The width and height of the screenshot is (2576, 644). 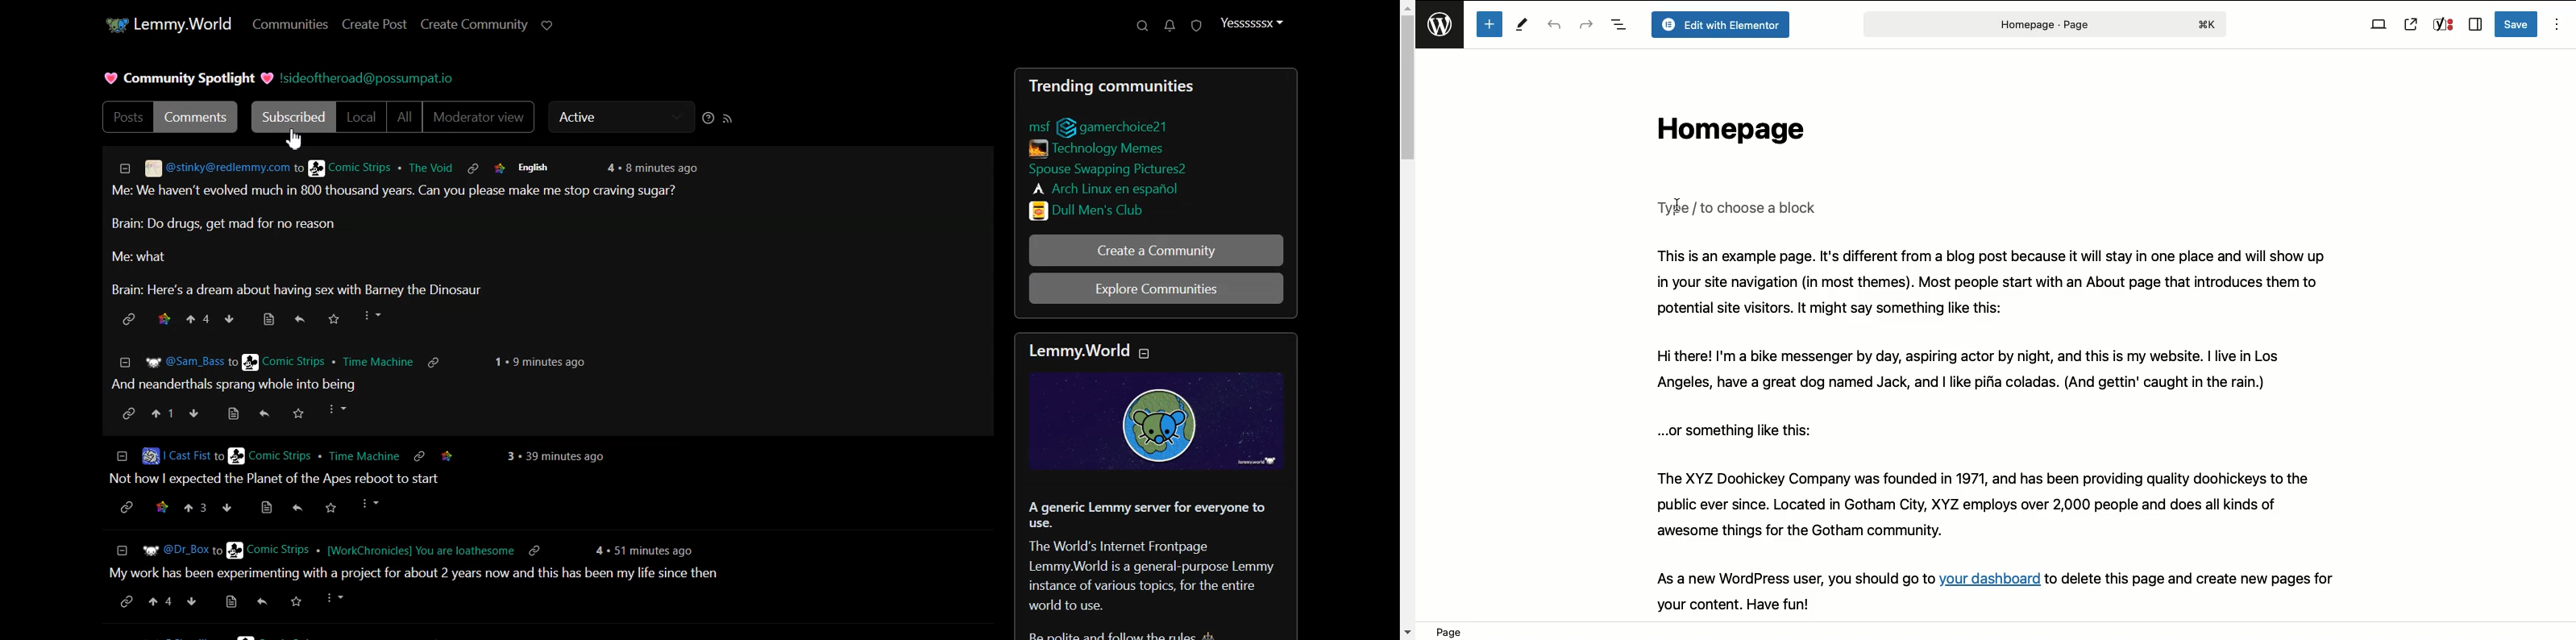 What do you see at coordinates (1197, 27) in the screenshot?
I see `Unread Report` at bounding box center [1197, 27].